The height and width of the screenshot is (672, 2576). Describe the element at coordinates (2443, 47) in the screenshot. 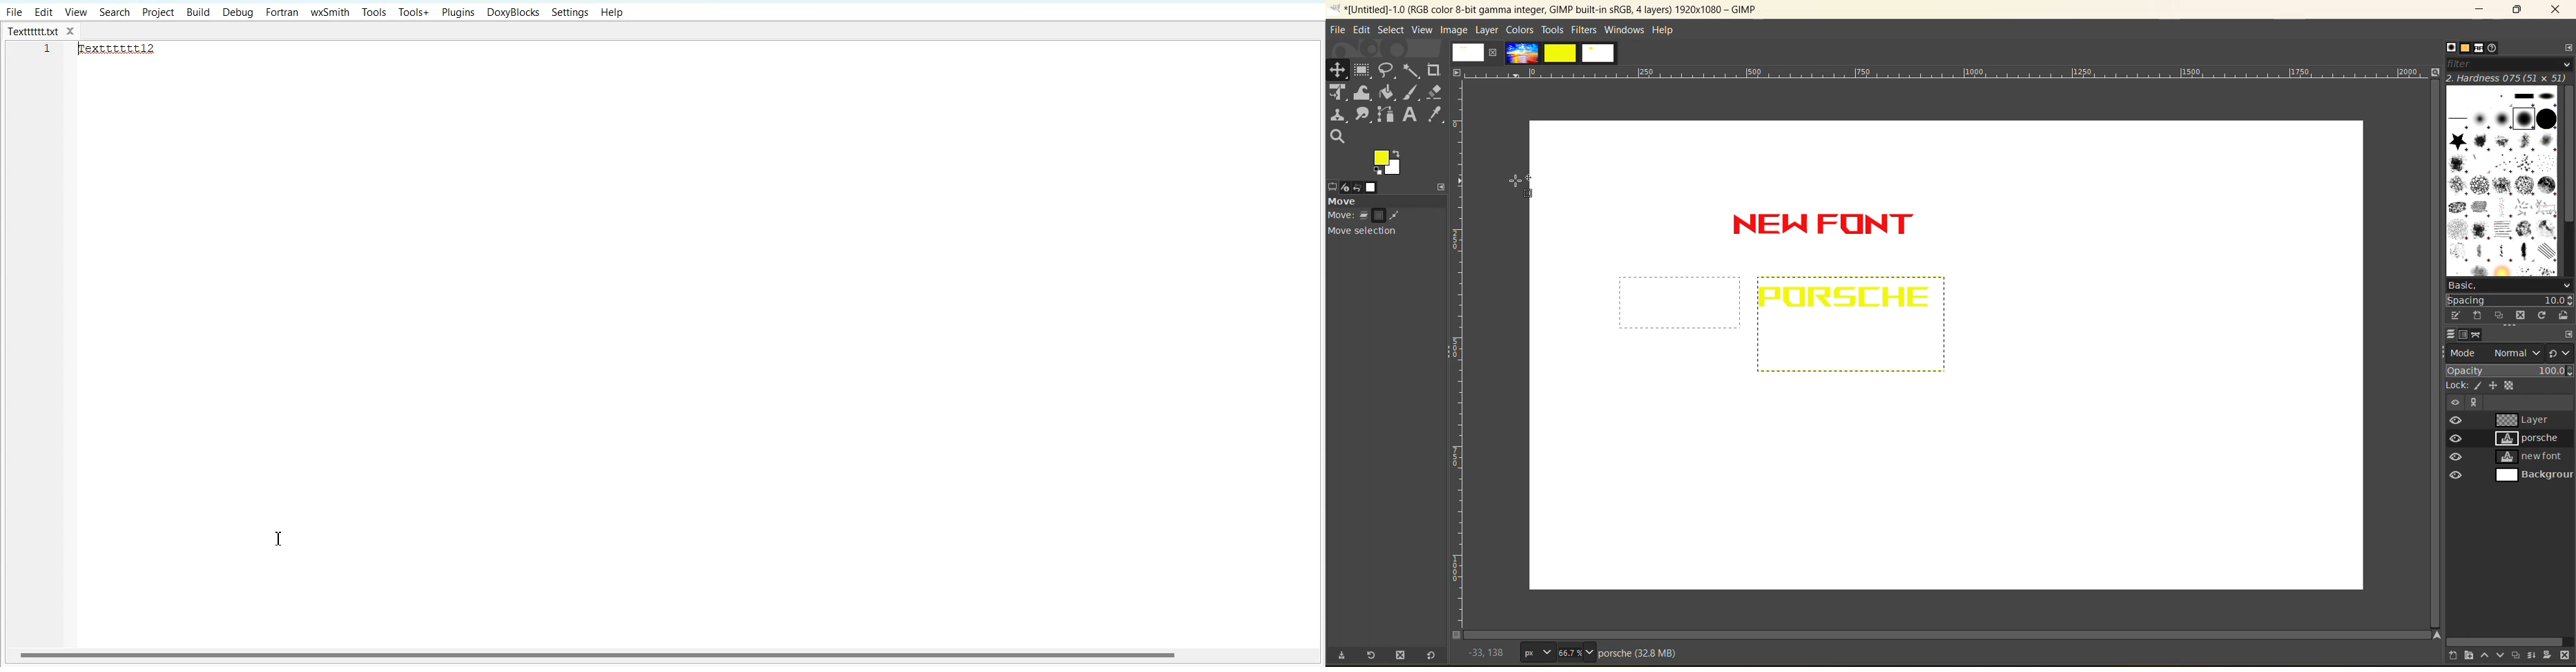

I see `brushes` at that location.